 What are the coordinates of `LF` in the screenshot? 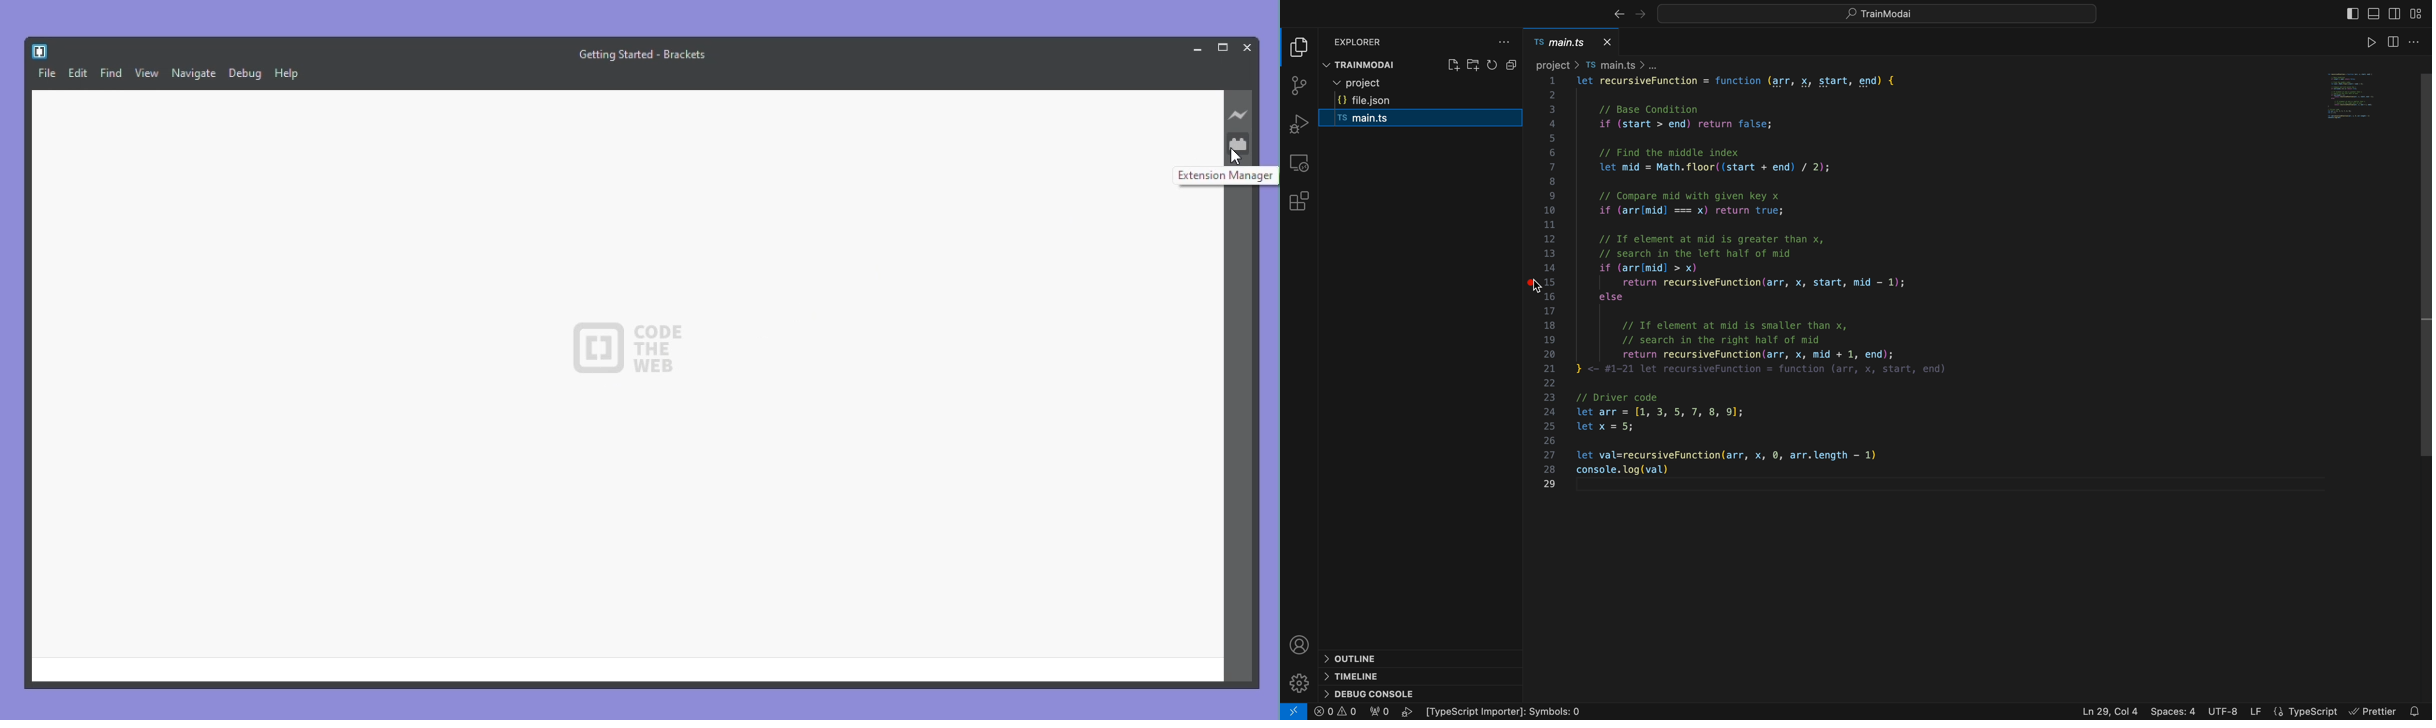 It's located at (2253, 710).